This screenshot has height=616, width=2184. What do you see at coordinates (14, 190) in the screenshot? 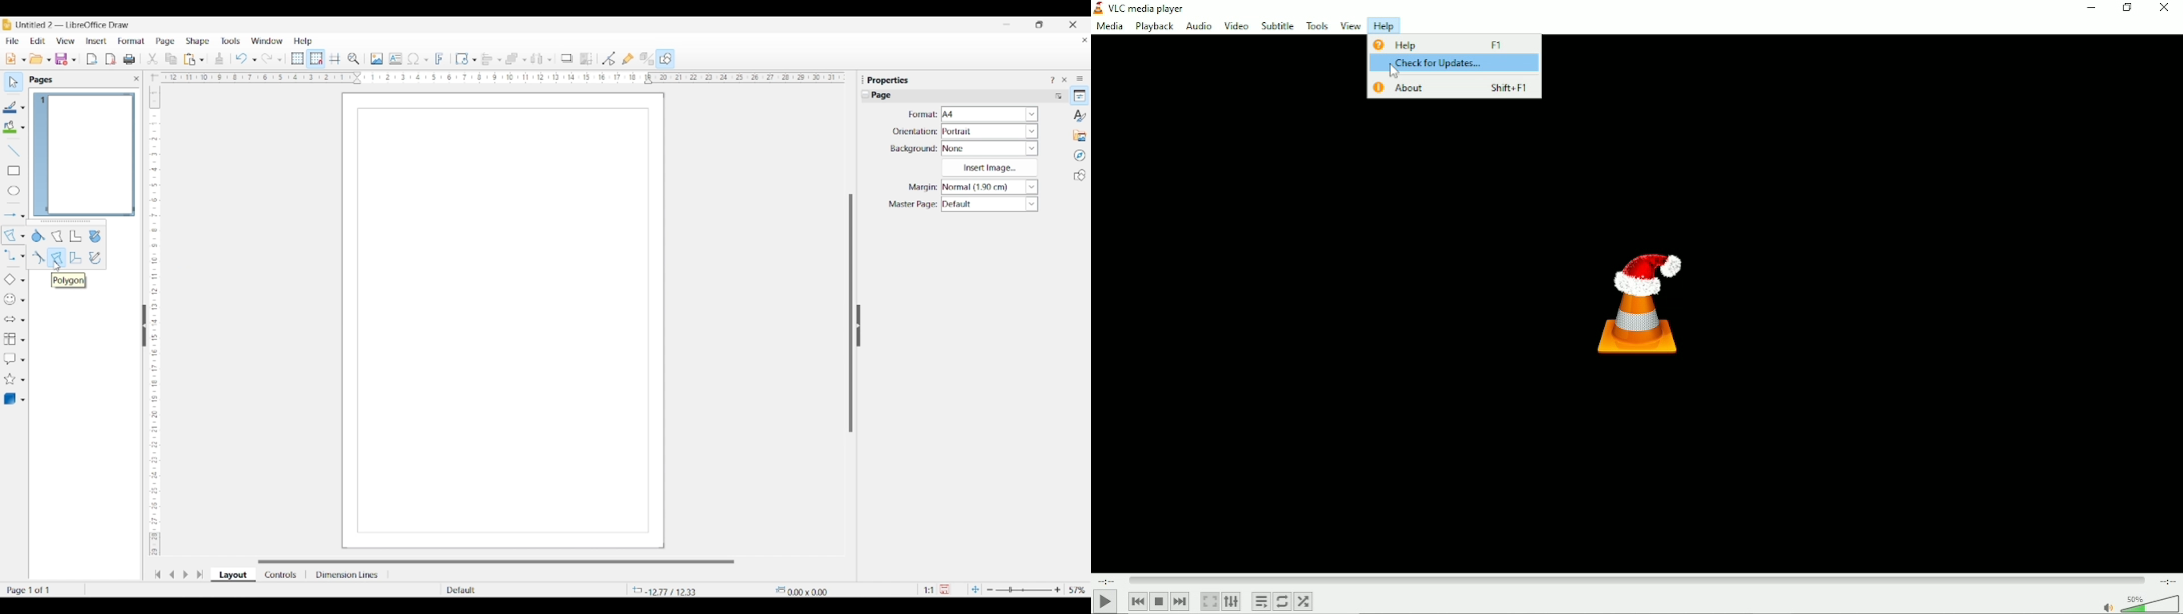
I see `Ellipse` at bounding box center [14, 190].